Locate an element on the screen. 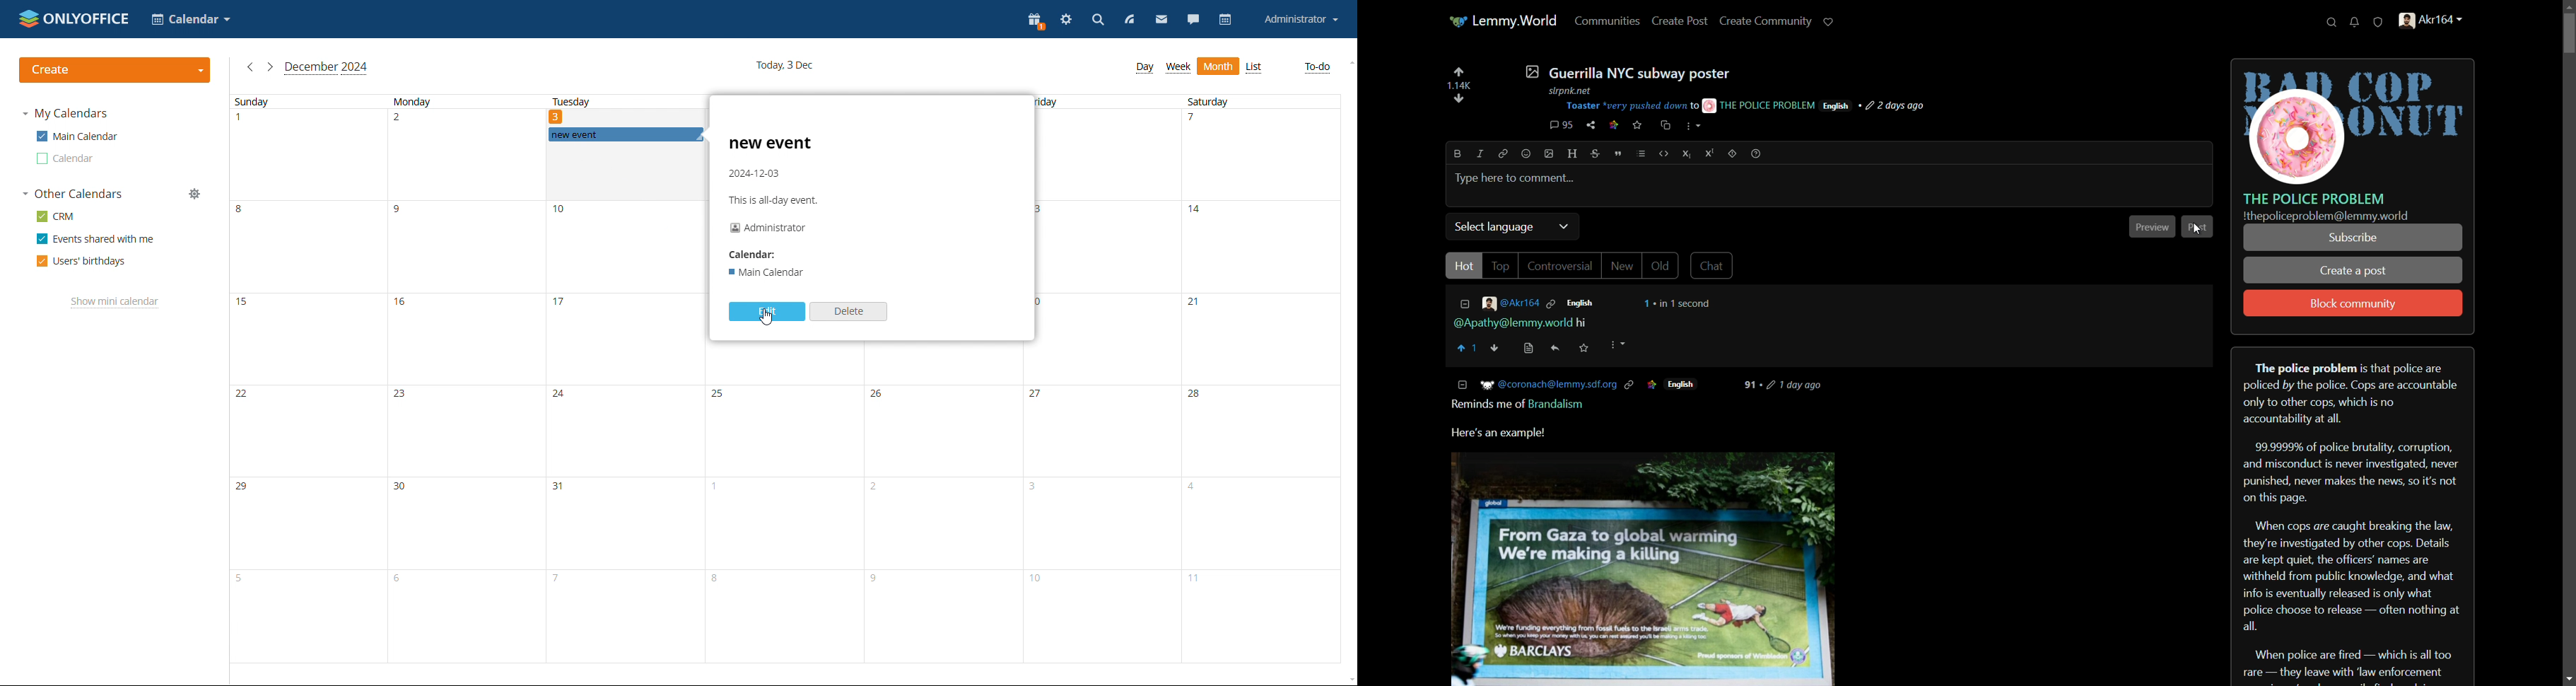 This screenshot has height=700, width=2576. saved is located at coordinates (1583, 349).